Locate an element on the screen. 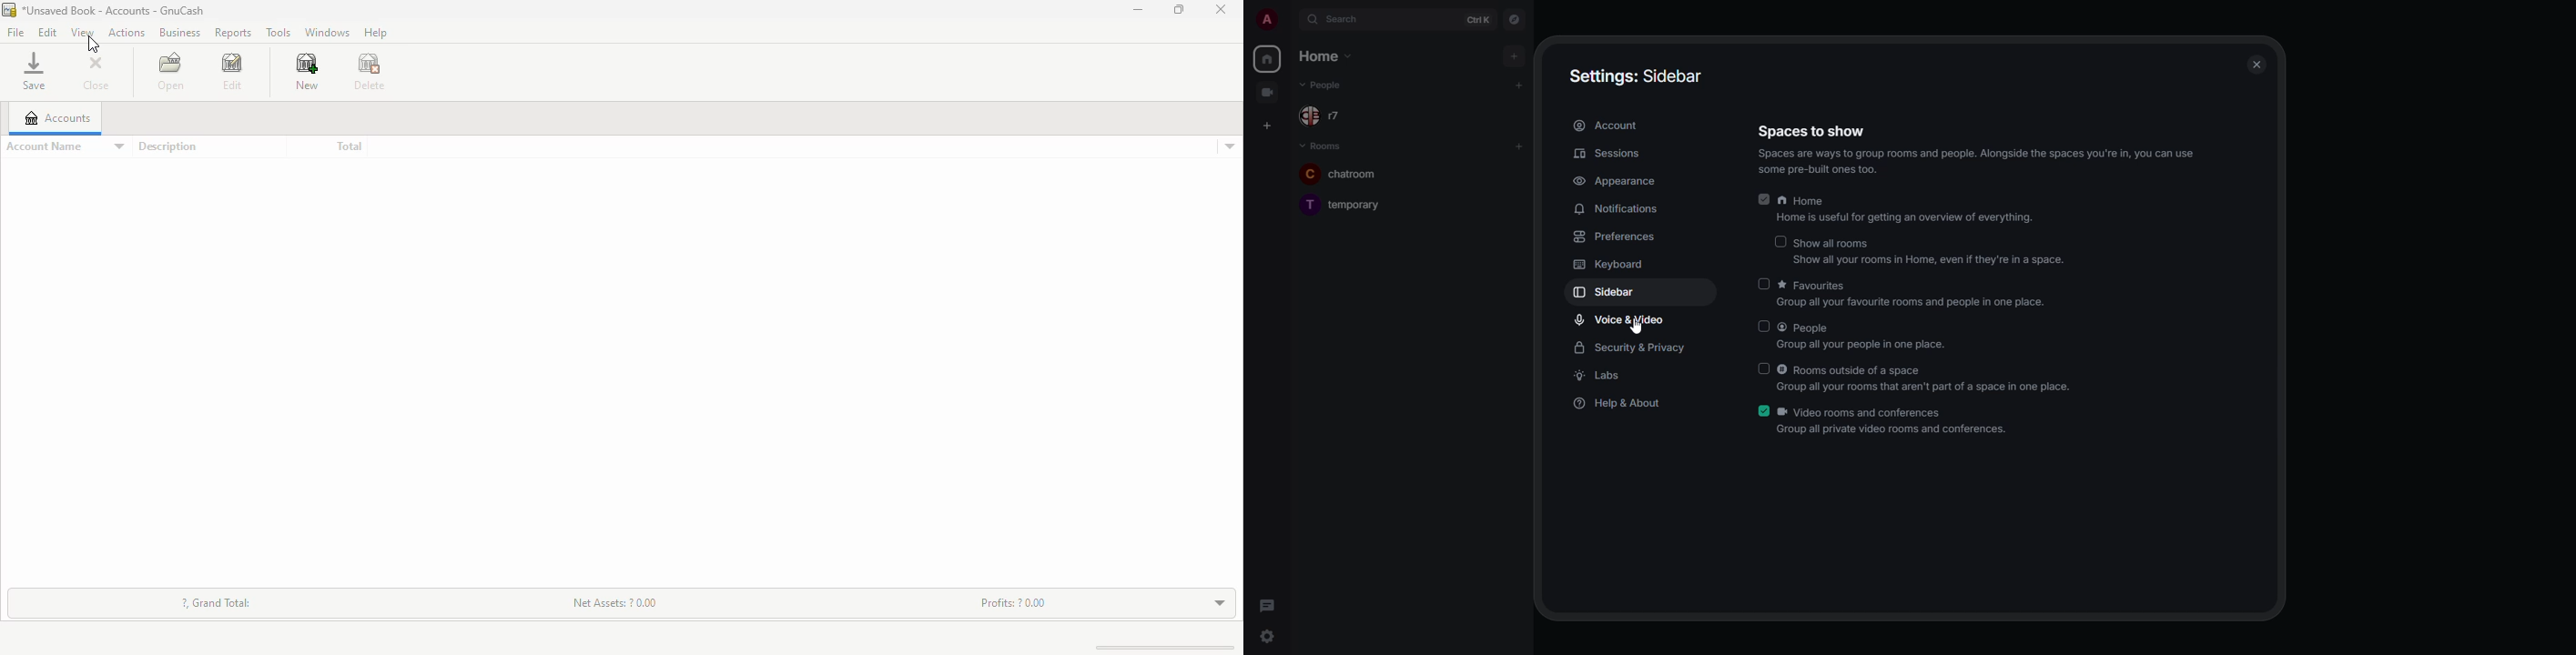 The height and width of the screenshot is (672, 2576). actions is located at coordinates (127, 32).